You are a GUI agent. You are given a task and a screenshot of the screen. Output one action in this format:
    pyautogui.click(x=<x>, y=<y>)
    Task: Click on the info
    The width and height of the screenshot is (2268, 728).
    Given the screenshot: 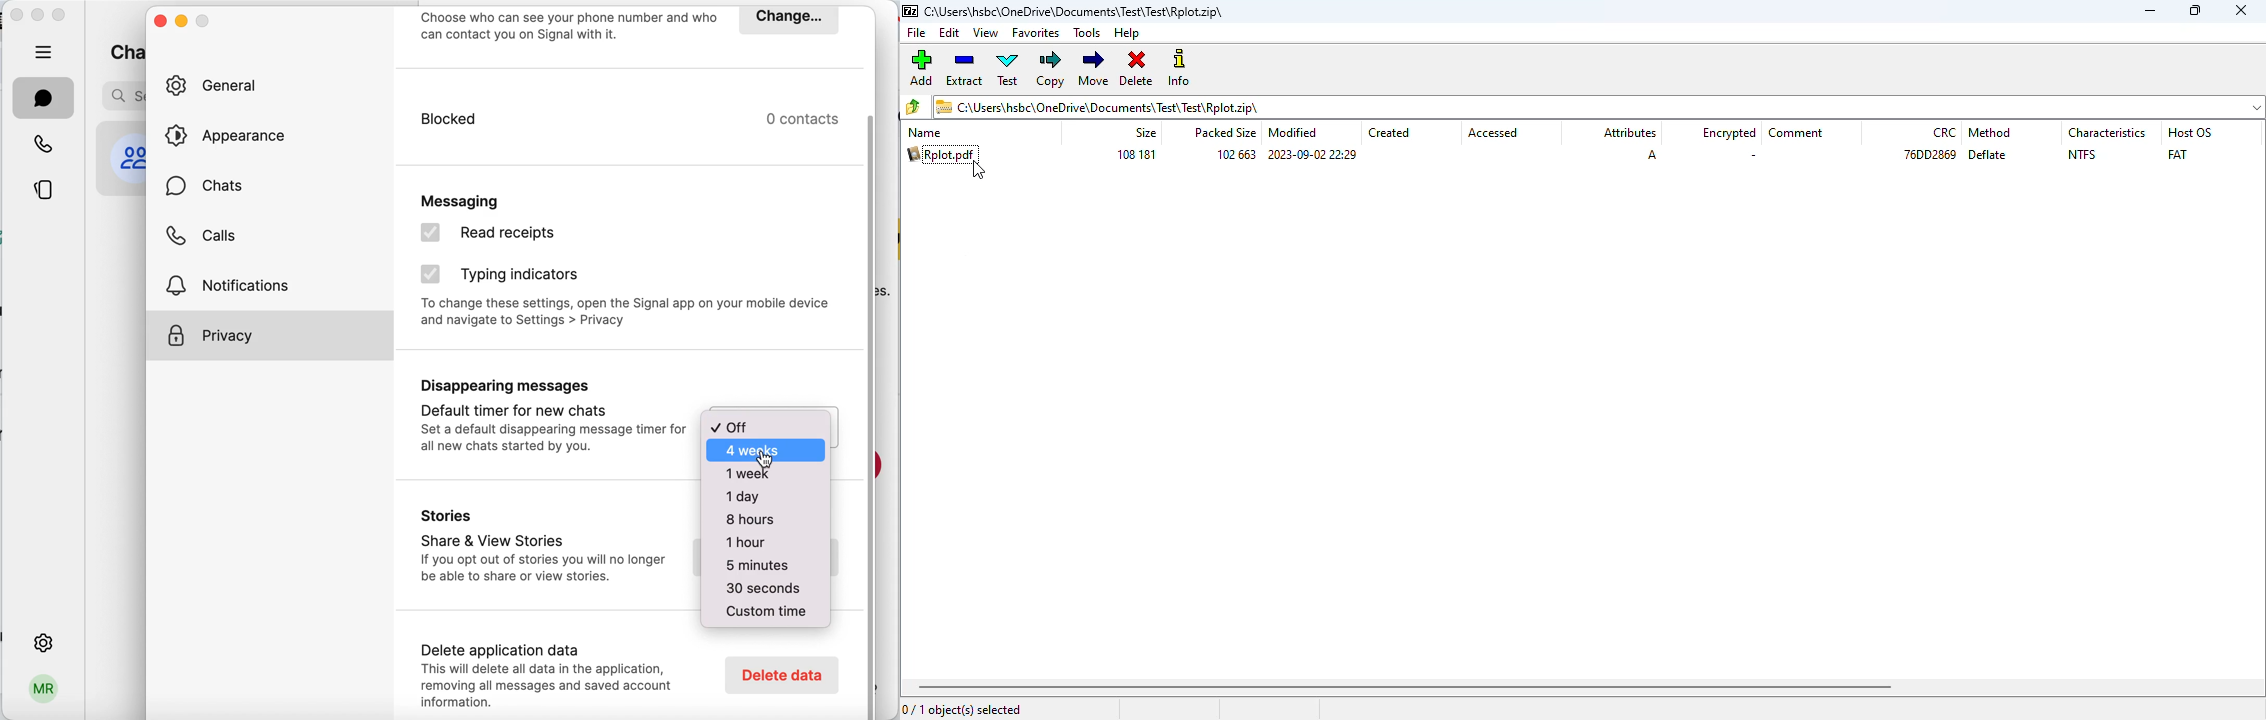 What is the action you would take?
    pyautogui.click(x=1179, y=68)
    